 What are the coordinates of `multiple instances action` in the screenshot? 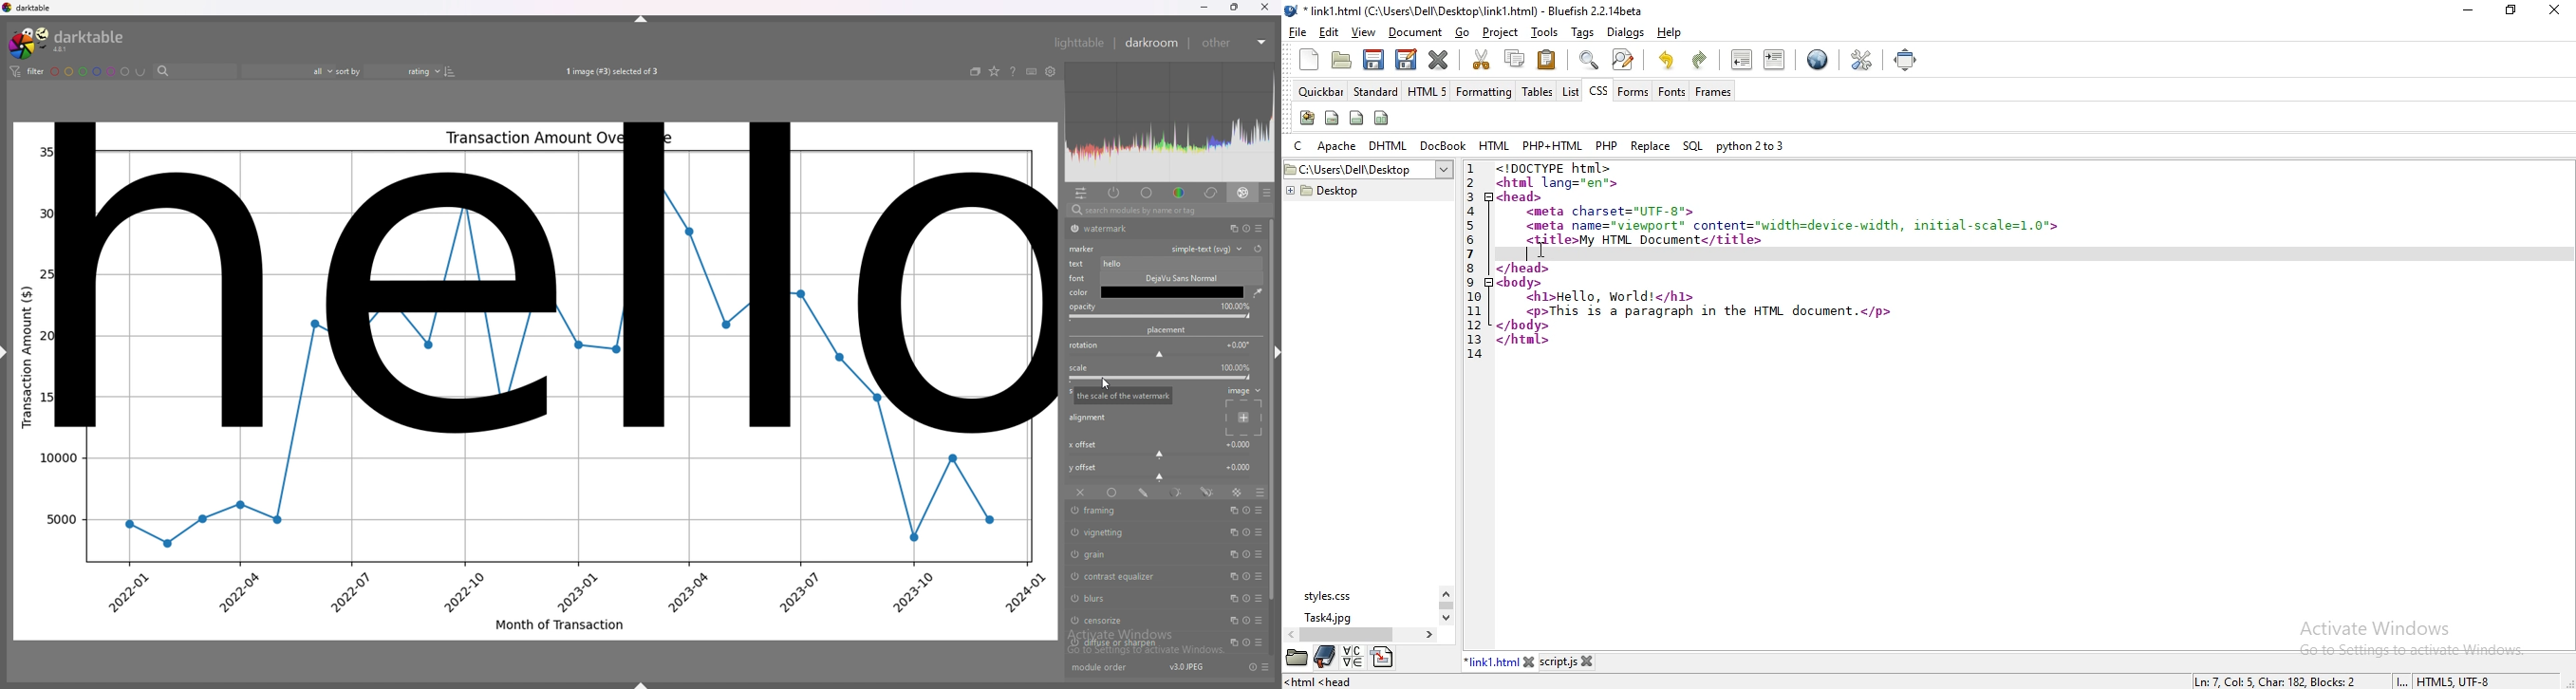 It's located at (1234, 509).